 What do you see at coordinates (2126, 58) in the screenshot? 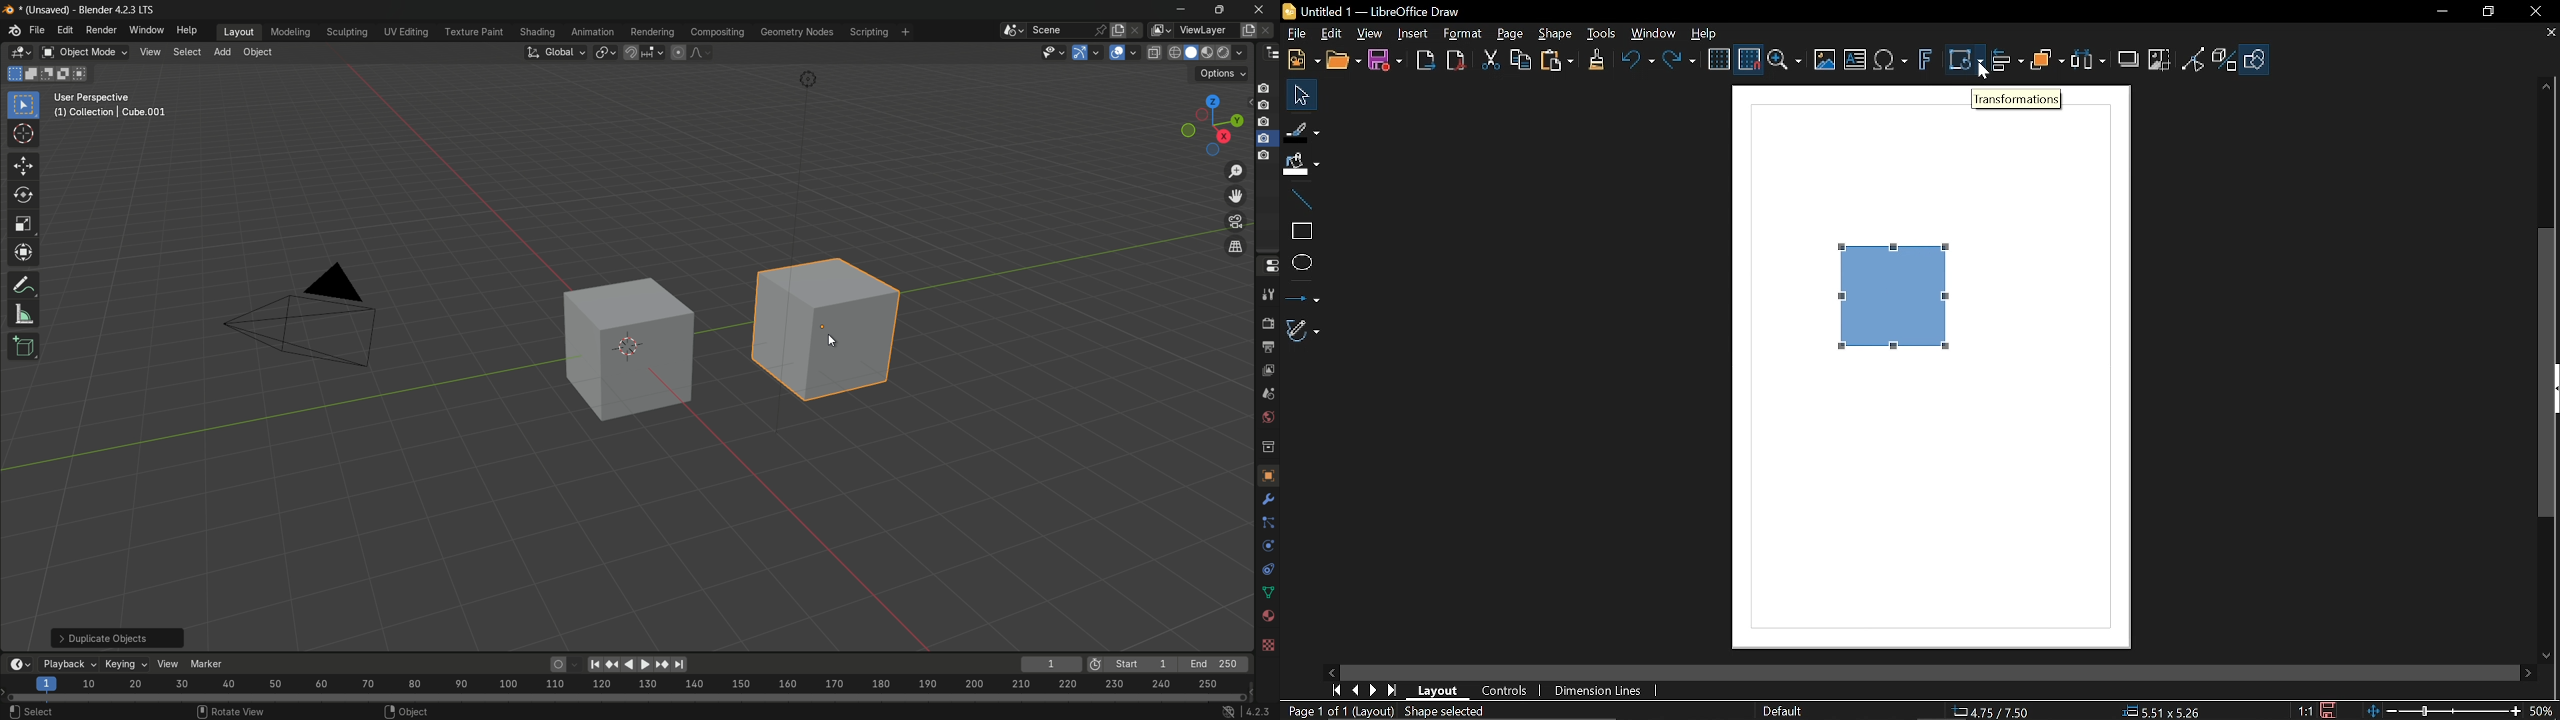
I see `Shadow` at bounding box center [2126, 58].